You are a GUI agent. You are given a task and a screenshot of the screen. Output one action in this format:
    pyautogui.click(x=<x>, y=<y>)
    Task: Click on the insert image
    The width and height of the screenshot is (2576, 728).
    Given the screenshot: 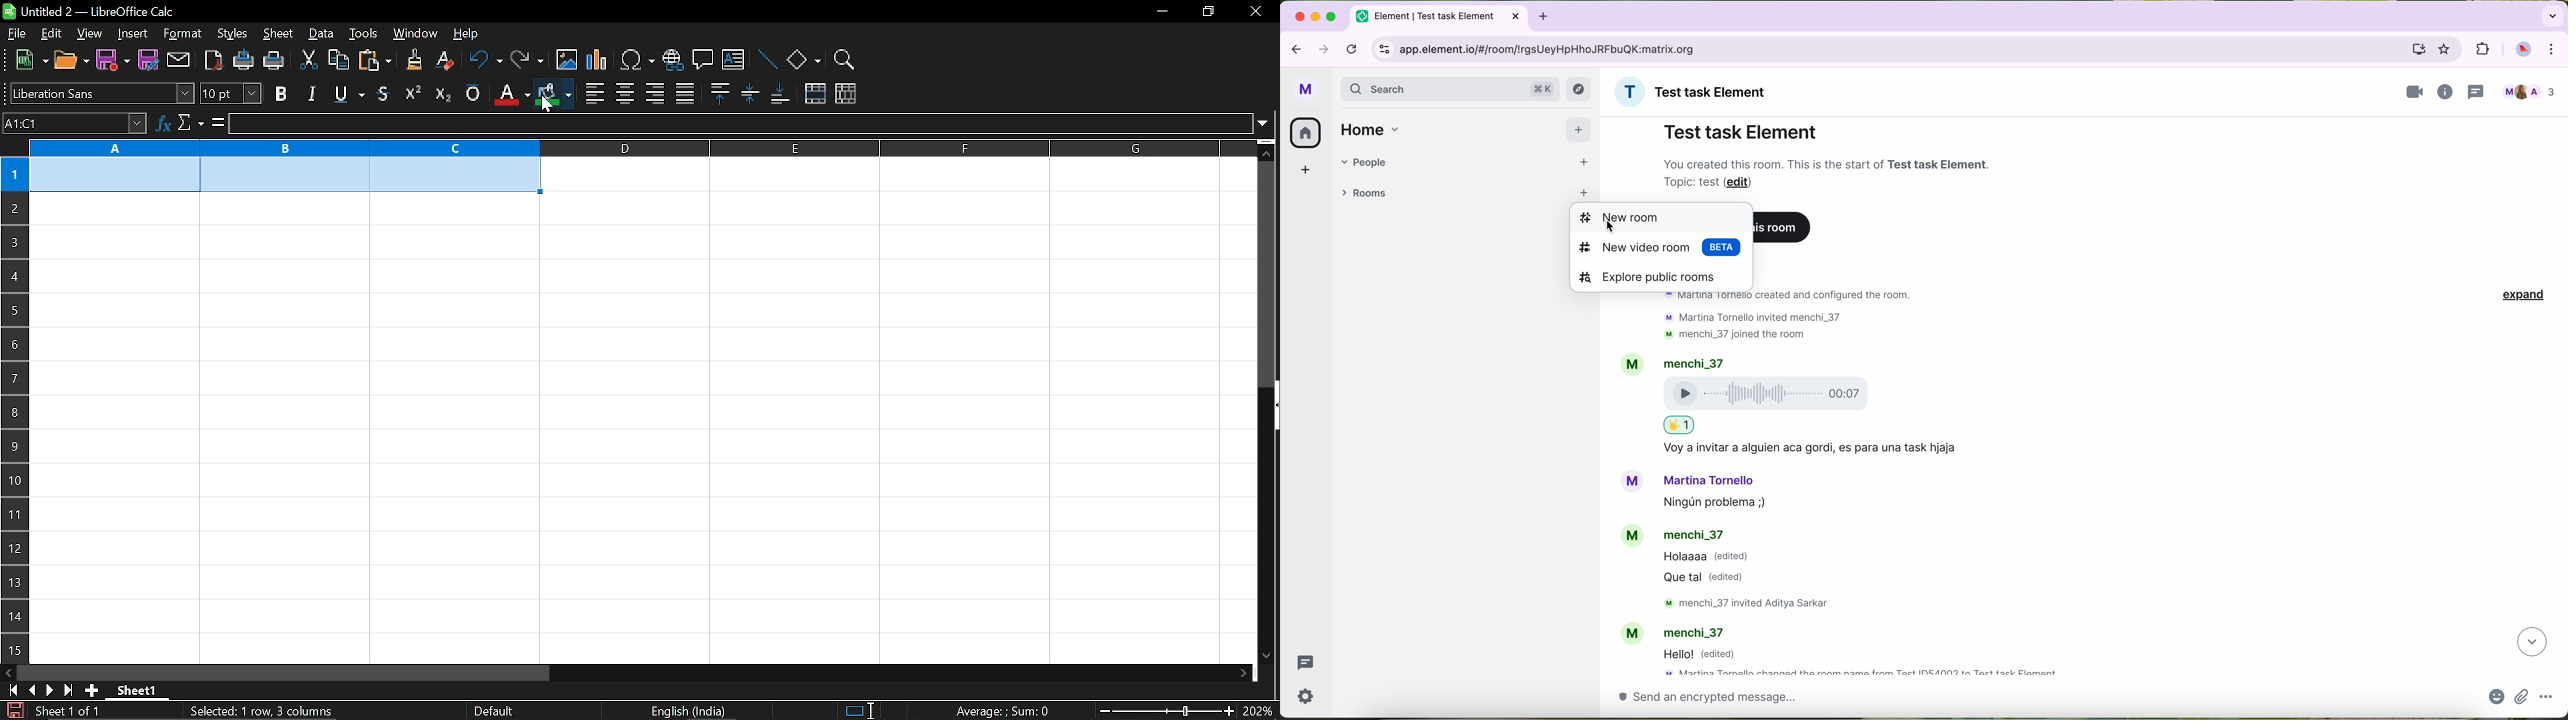 What is the action you would take?
    pyautogui.click(x=566, y=61)
    